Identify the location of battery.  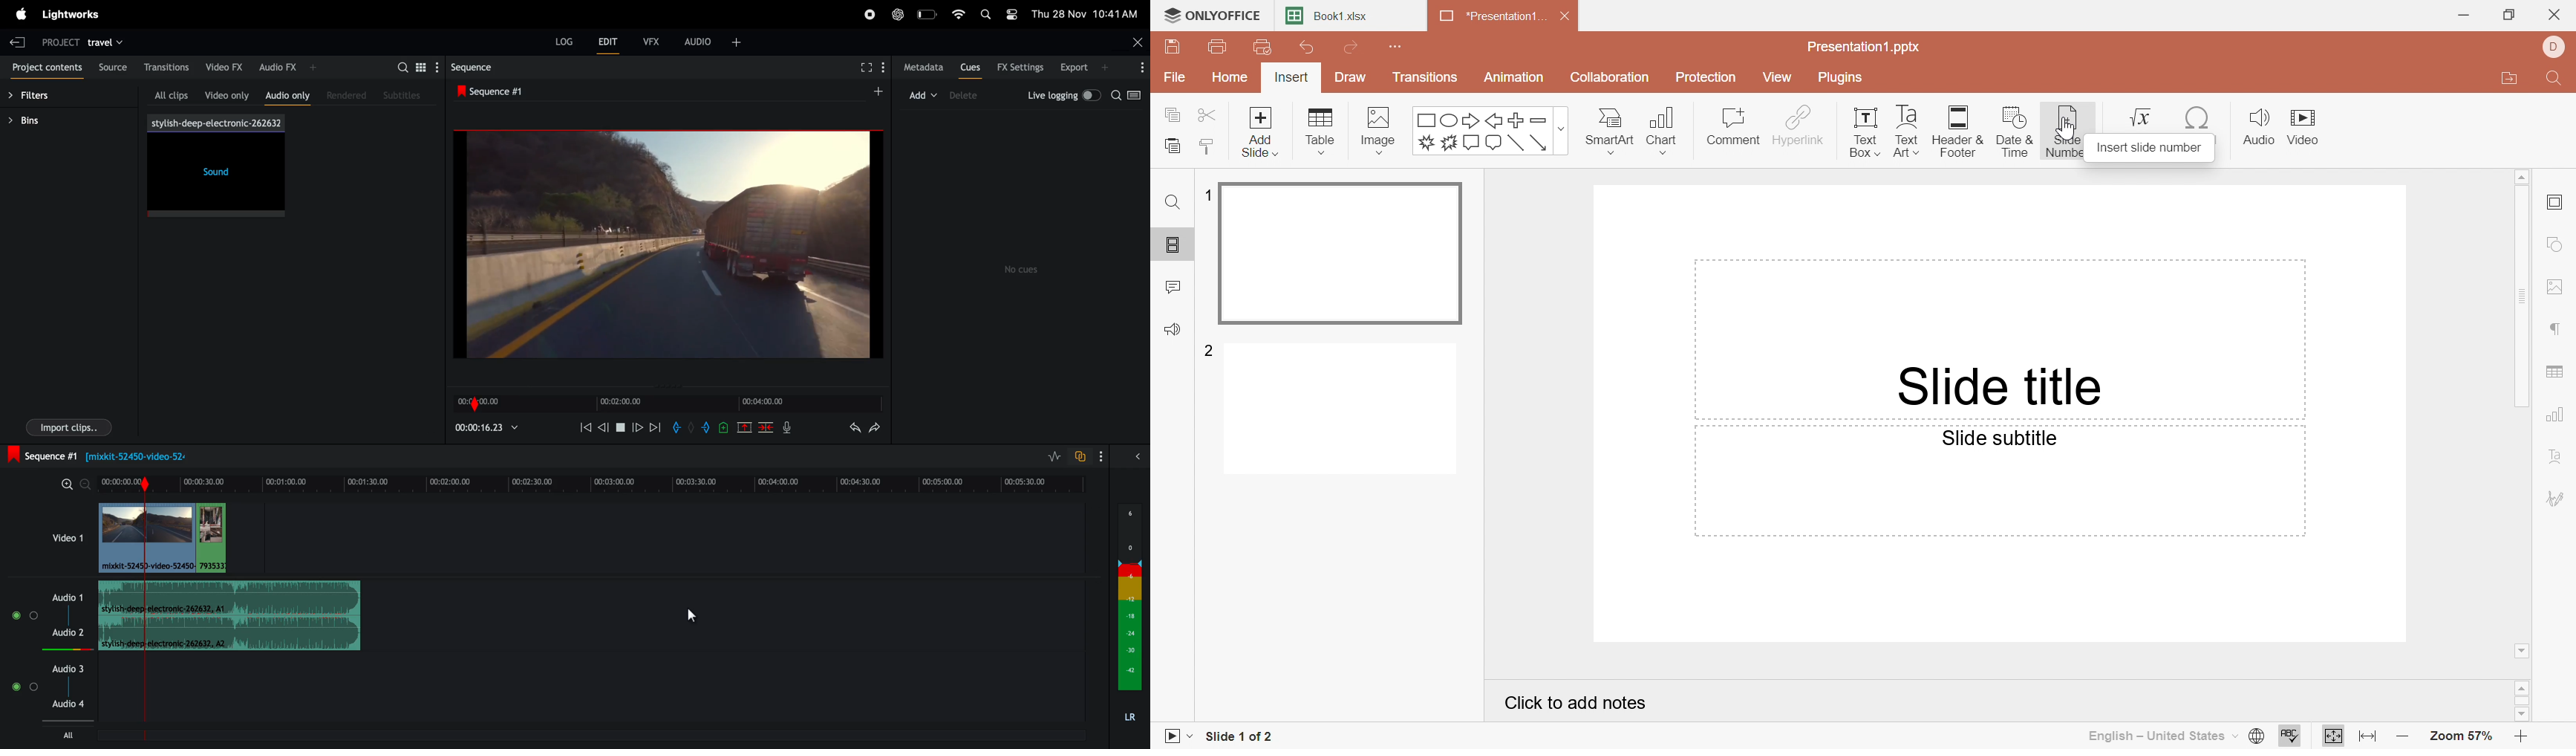
(928, 13).